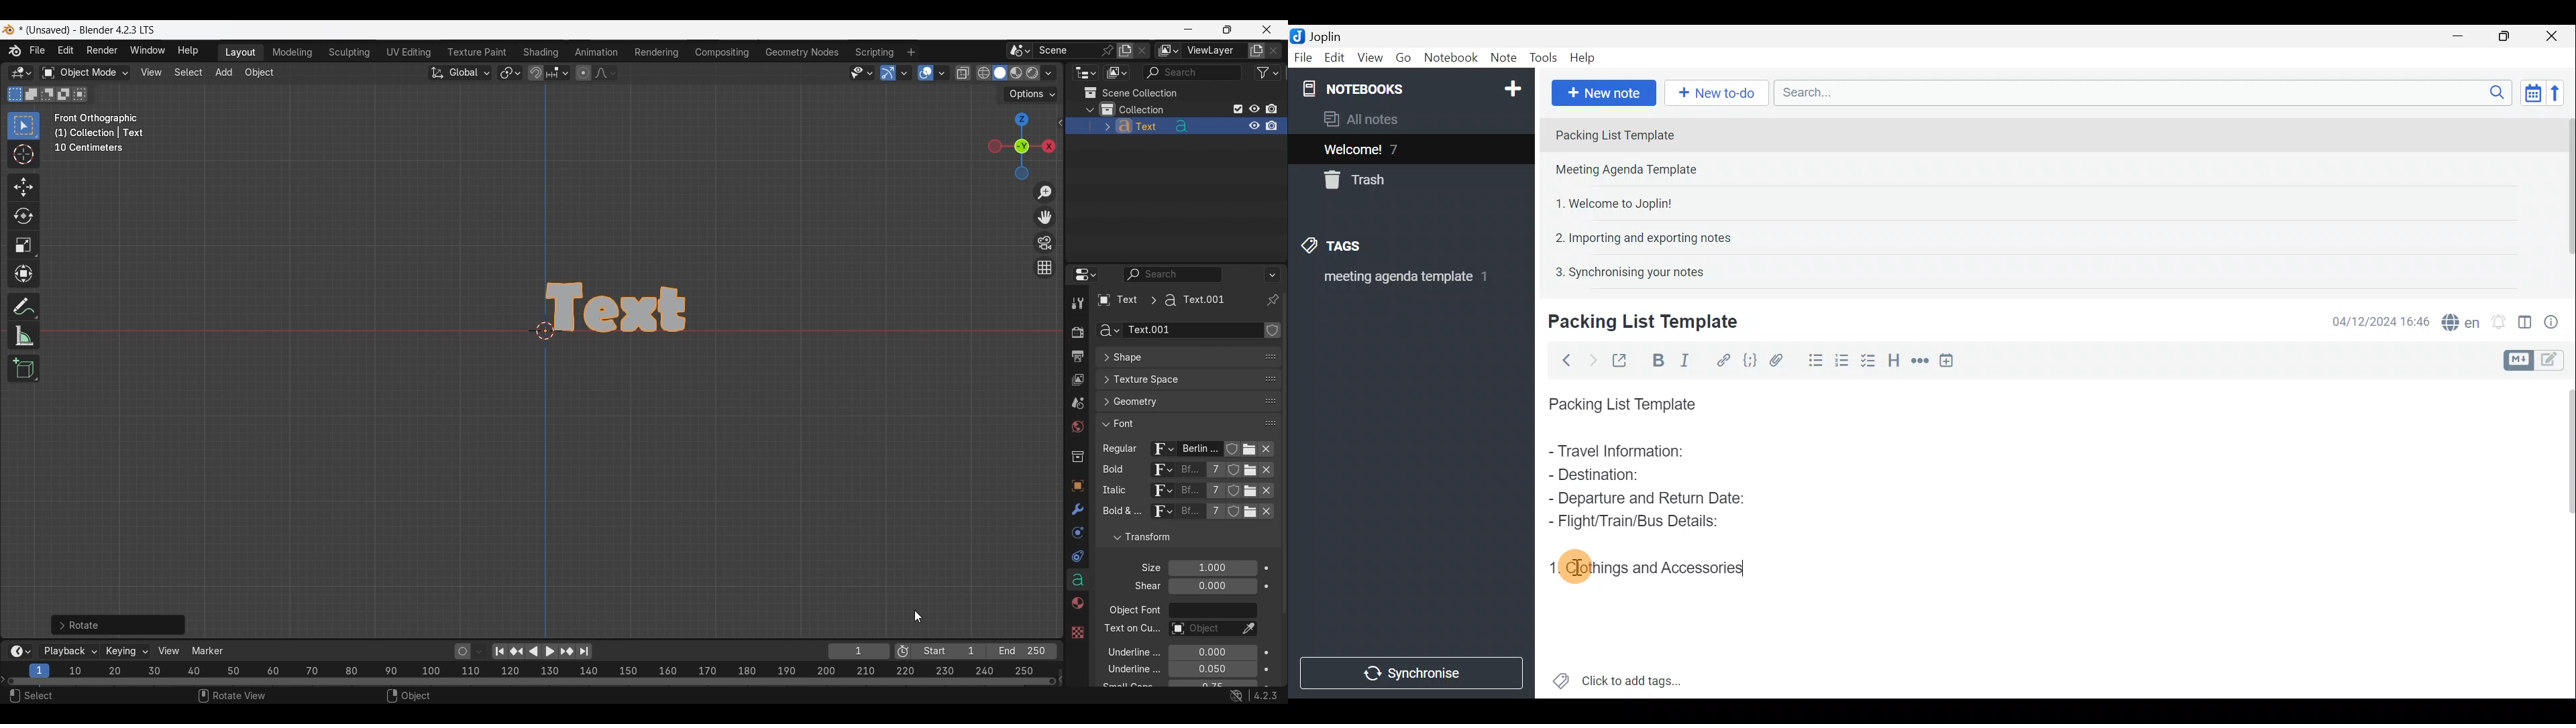  What do you see at coordinates (2457, 320) in the screenshot?
I see `Spell checker` at bounding box center [2457, 320].